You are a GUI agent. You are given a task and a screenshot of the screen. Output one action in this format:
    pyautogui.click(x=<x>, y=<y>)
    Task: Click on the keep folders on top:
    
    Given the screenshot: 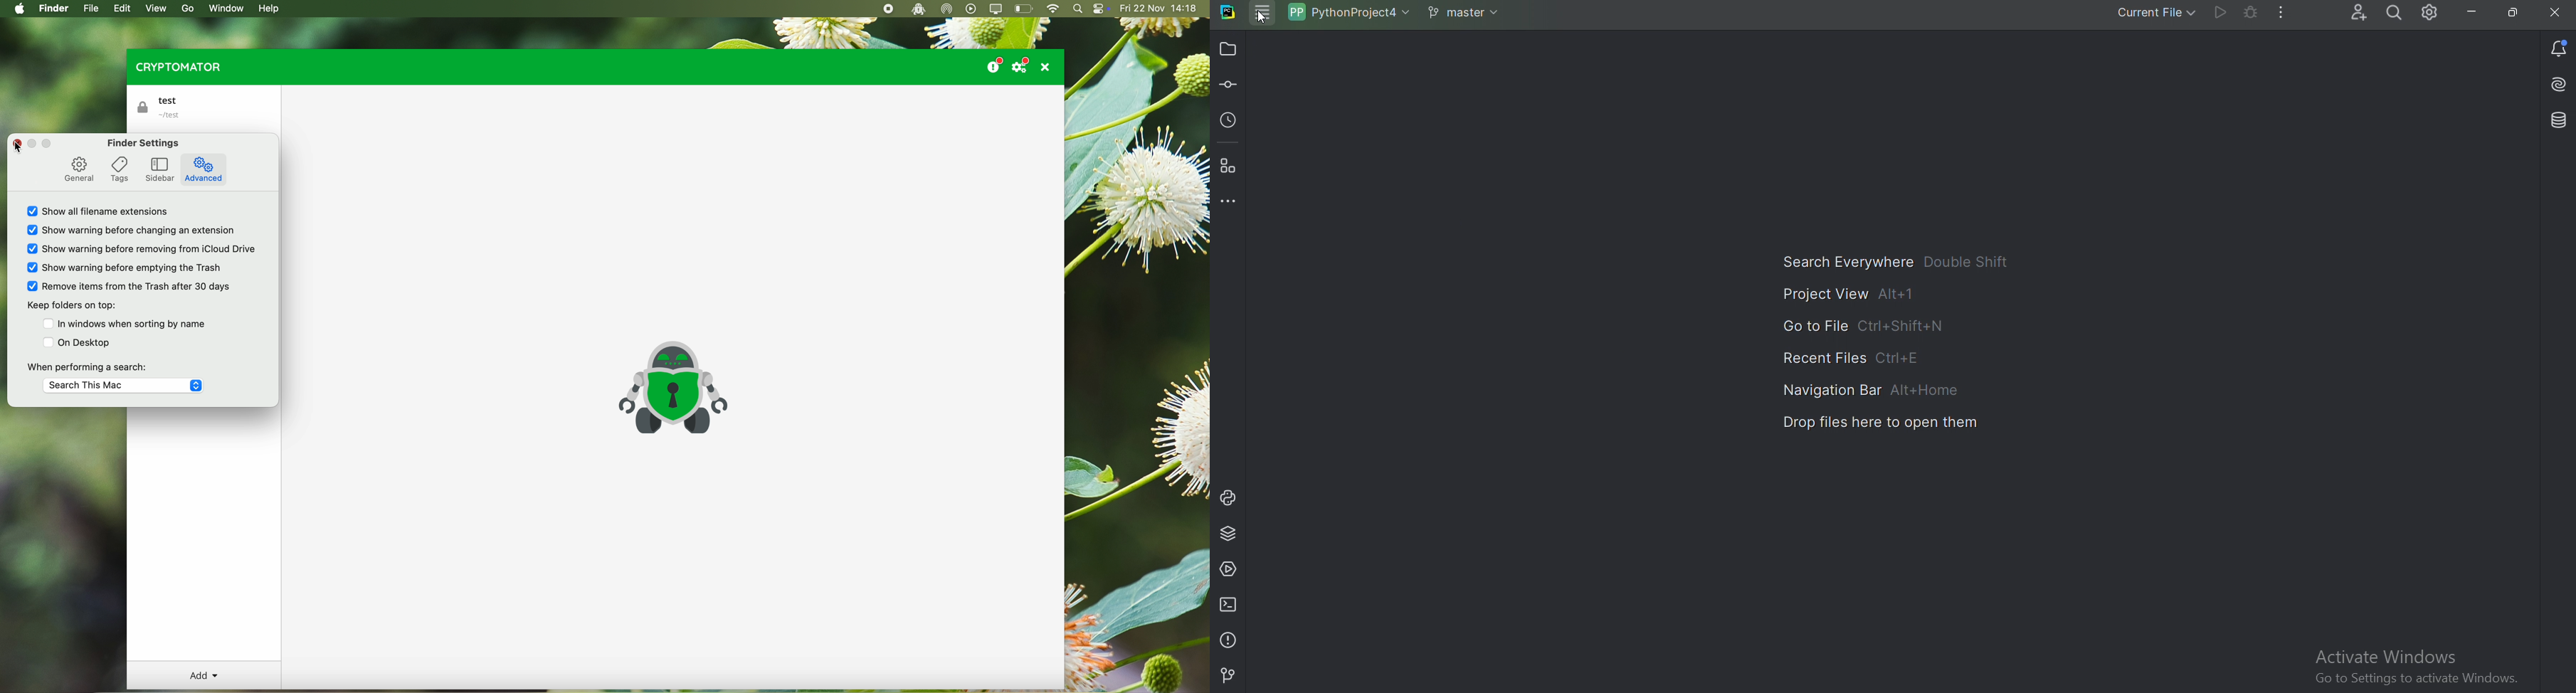 What is the action you would take?
    pyautogui.click(x=71, y=307)
    